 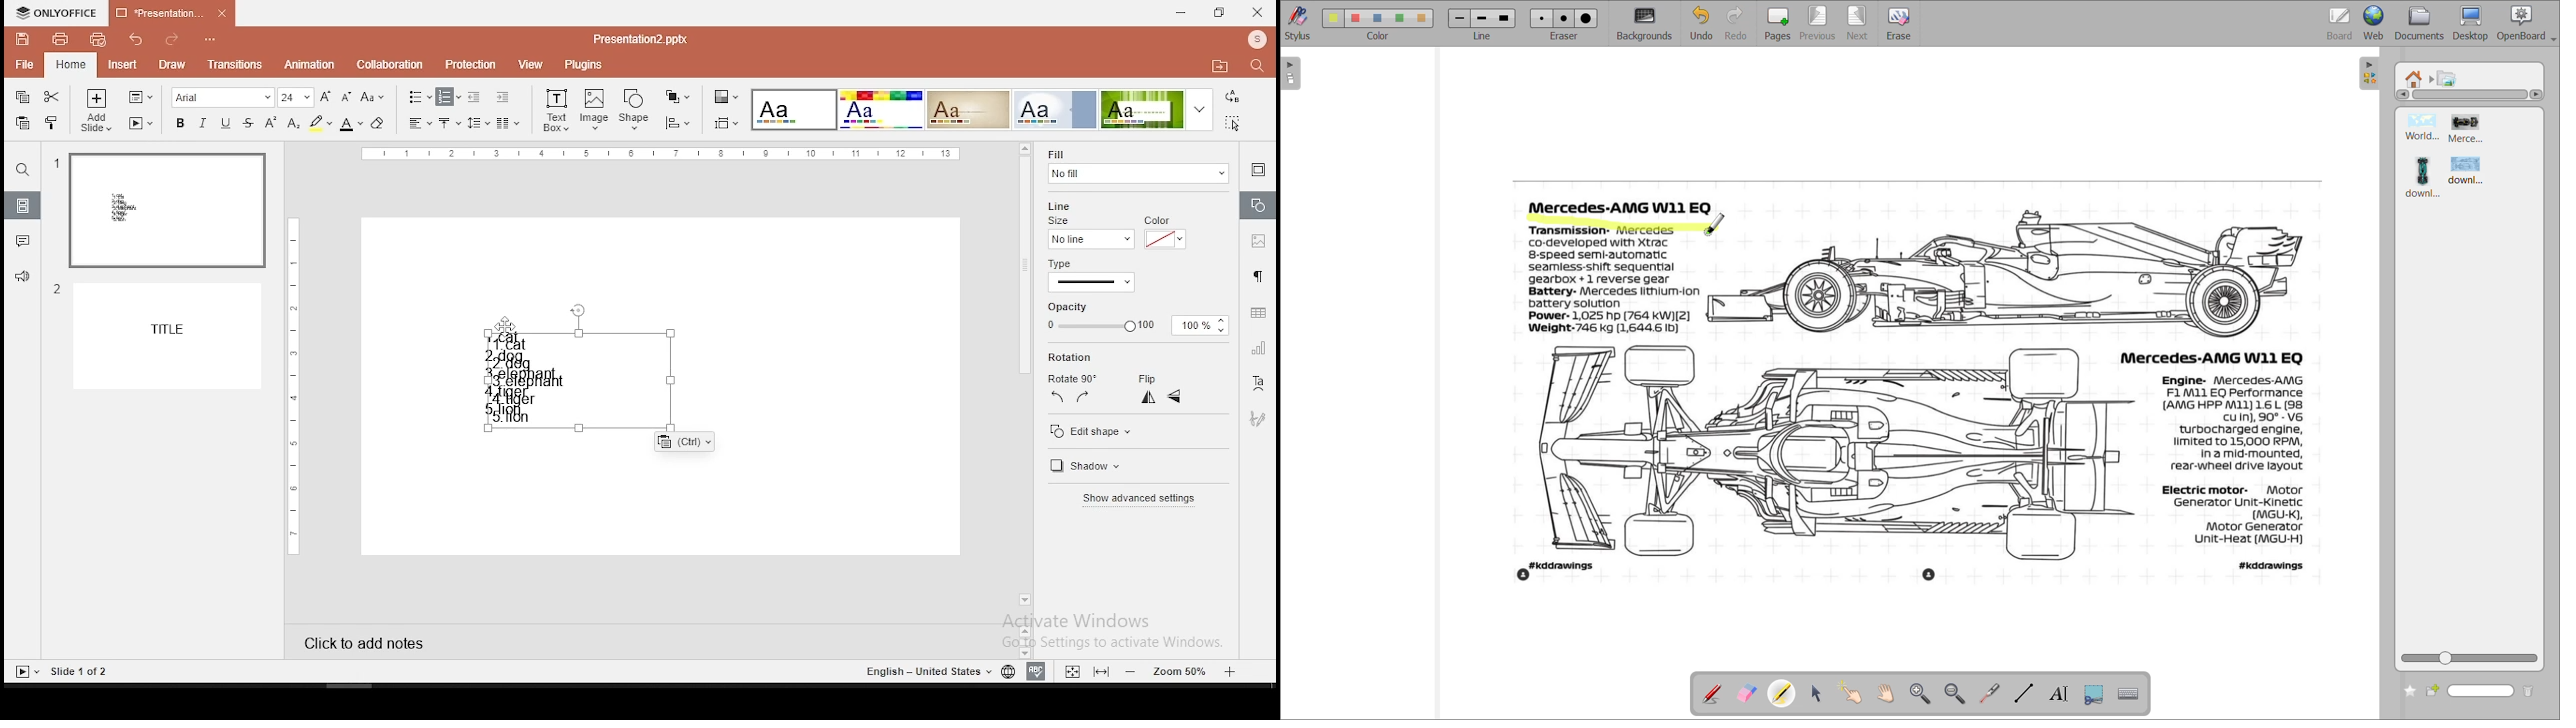 I want to click on line type, so click(x=1092, y=282).